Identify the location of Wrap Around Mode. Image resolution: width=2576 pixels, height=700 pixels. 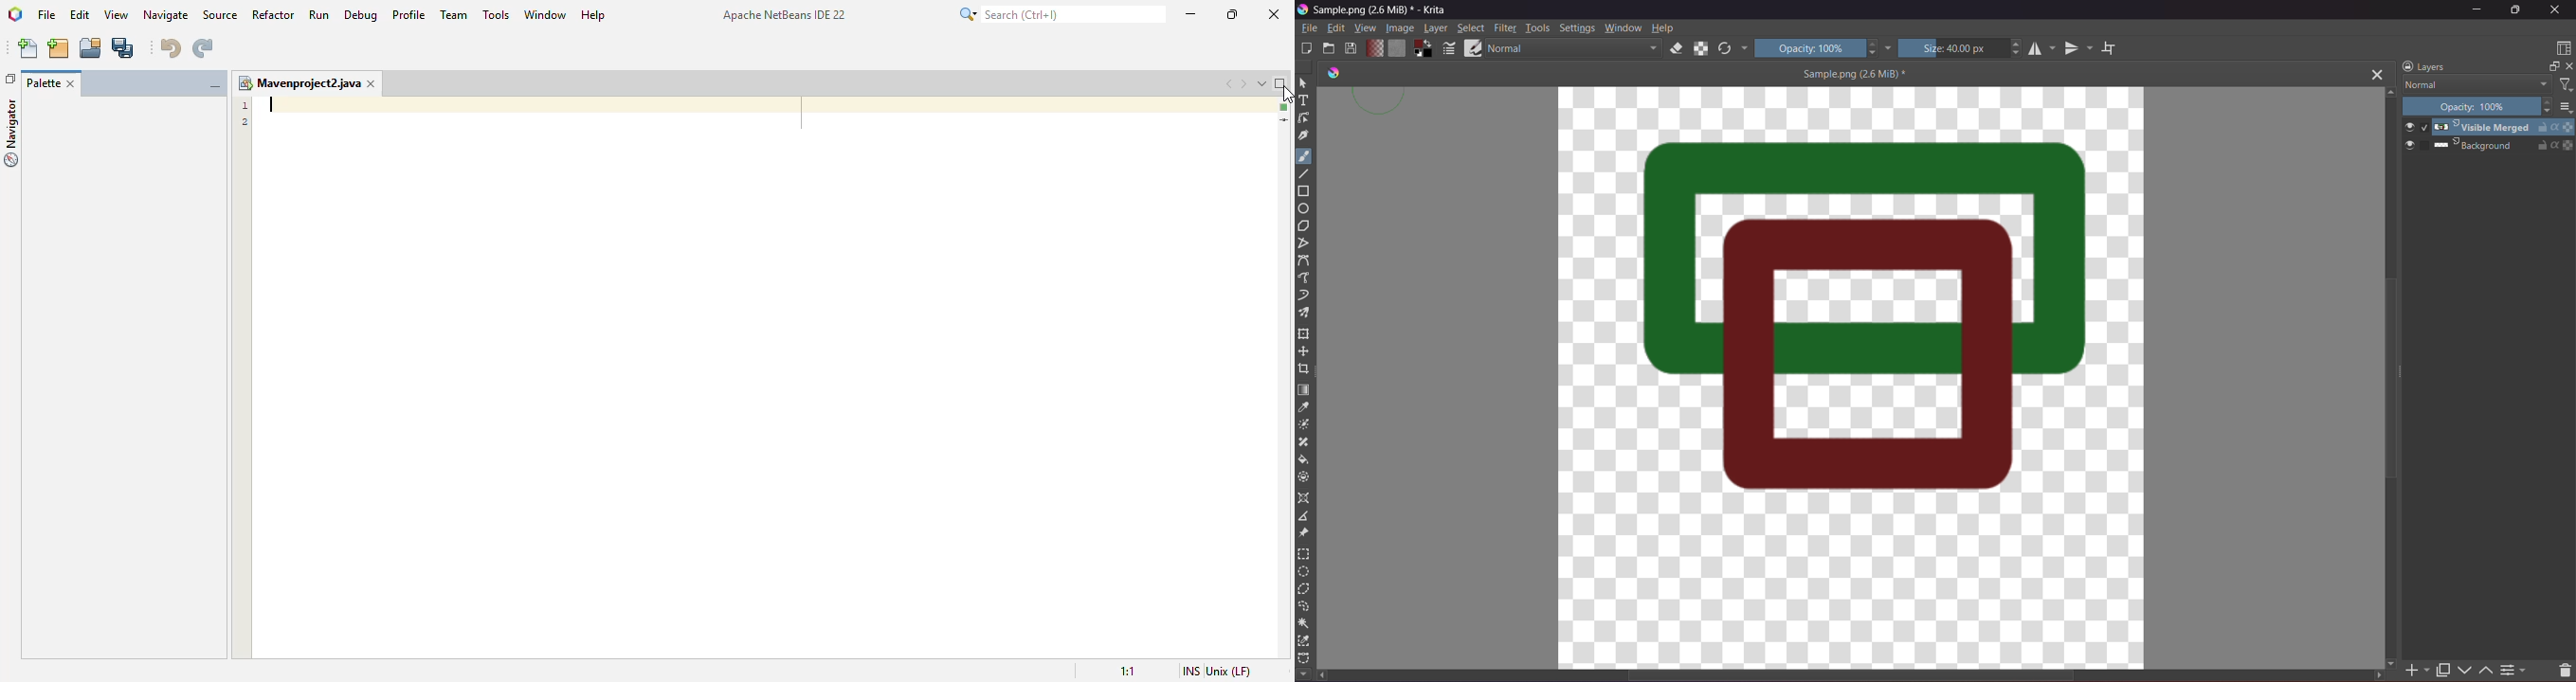
(2119, 44).